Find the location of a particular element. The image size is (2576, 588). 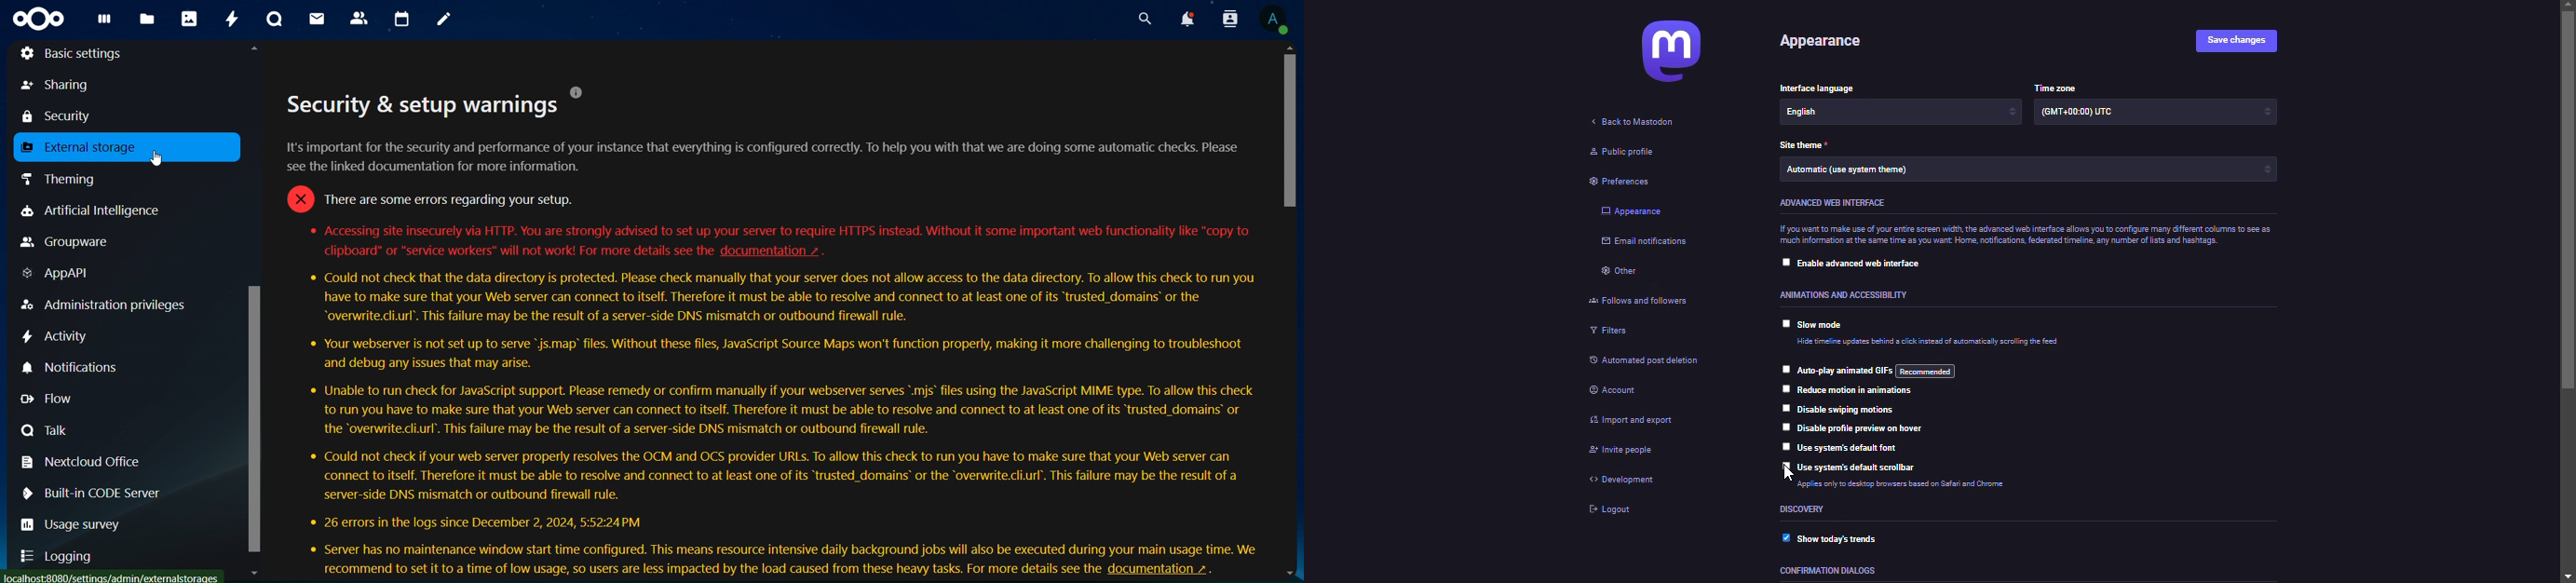

auto play animated gif's is located at coordinates (1878, 370).